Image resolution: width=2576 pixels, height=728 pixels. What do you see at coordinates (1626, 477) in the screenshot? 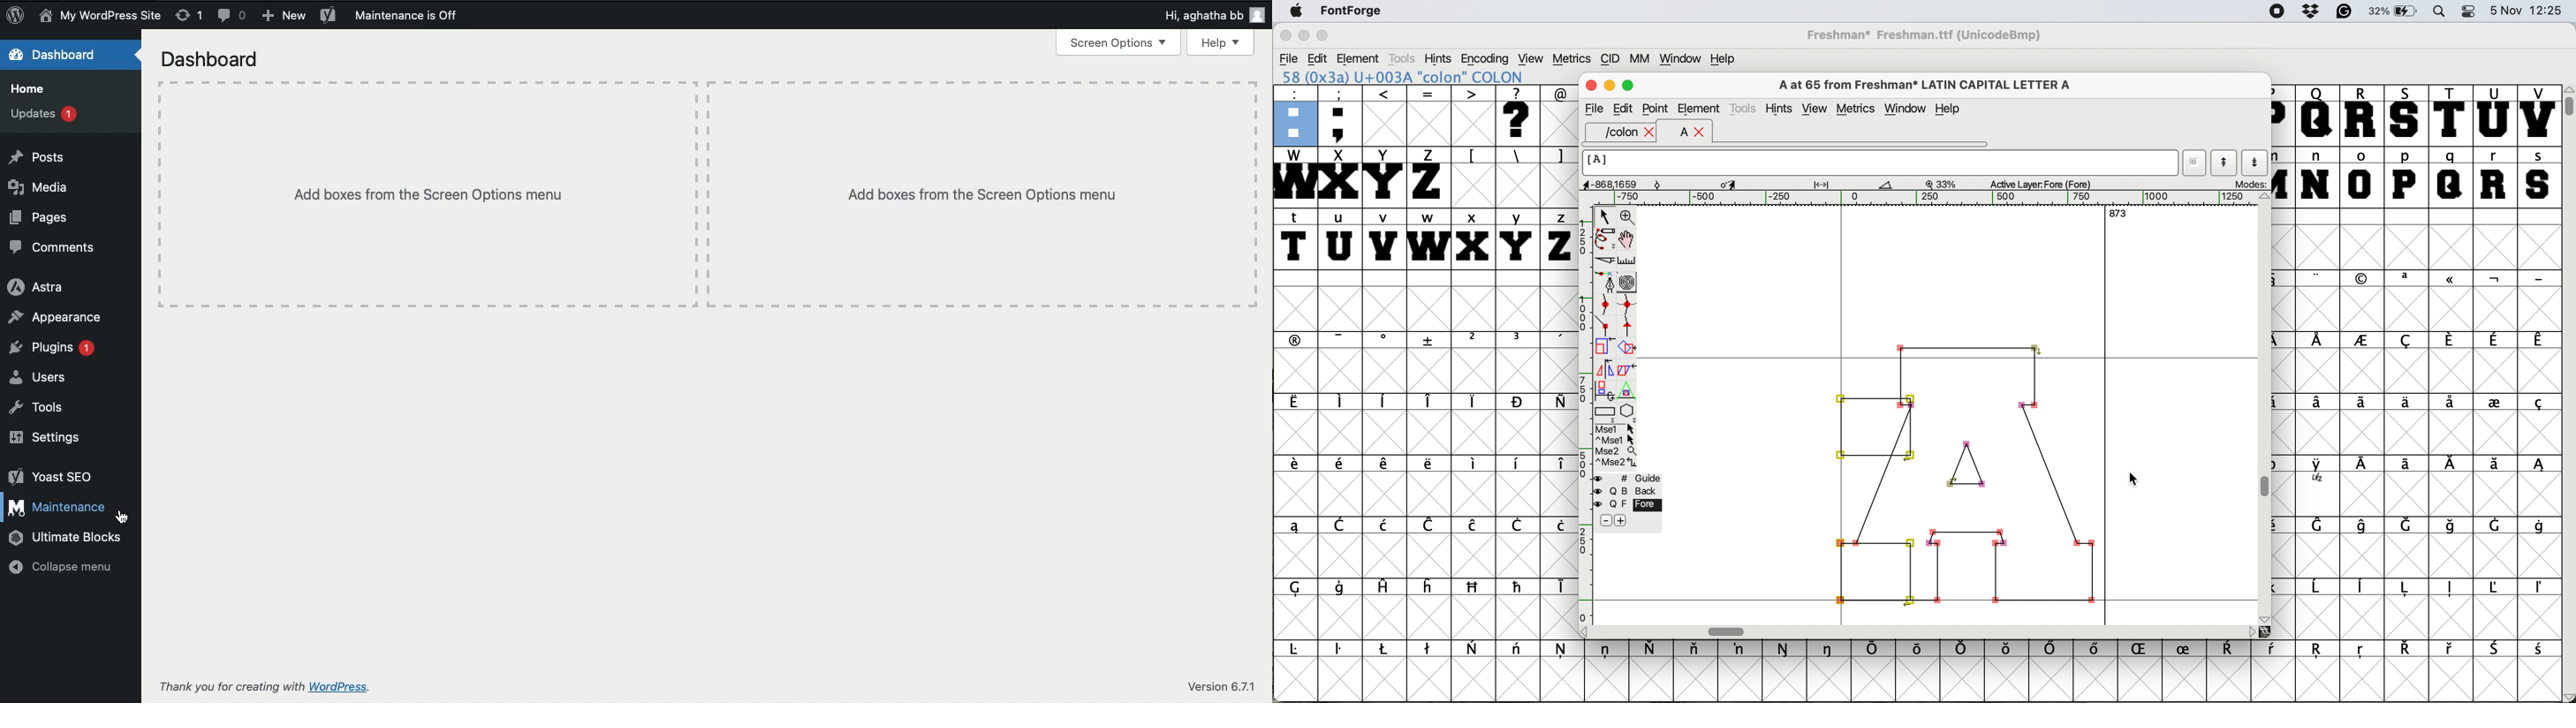
I see `guide` at bounding box center [1626, 477].